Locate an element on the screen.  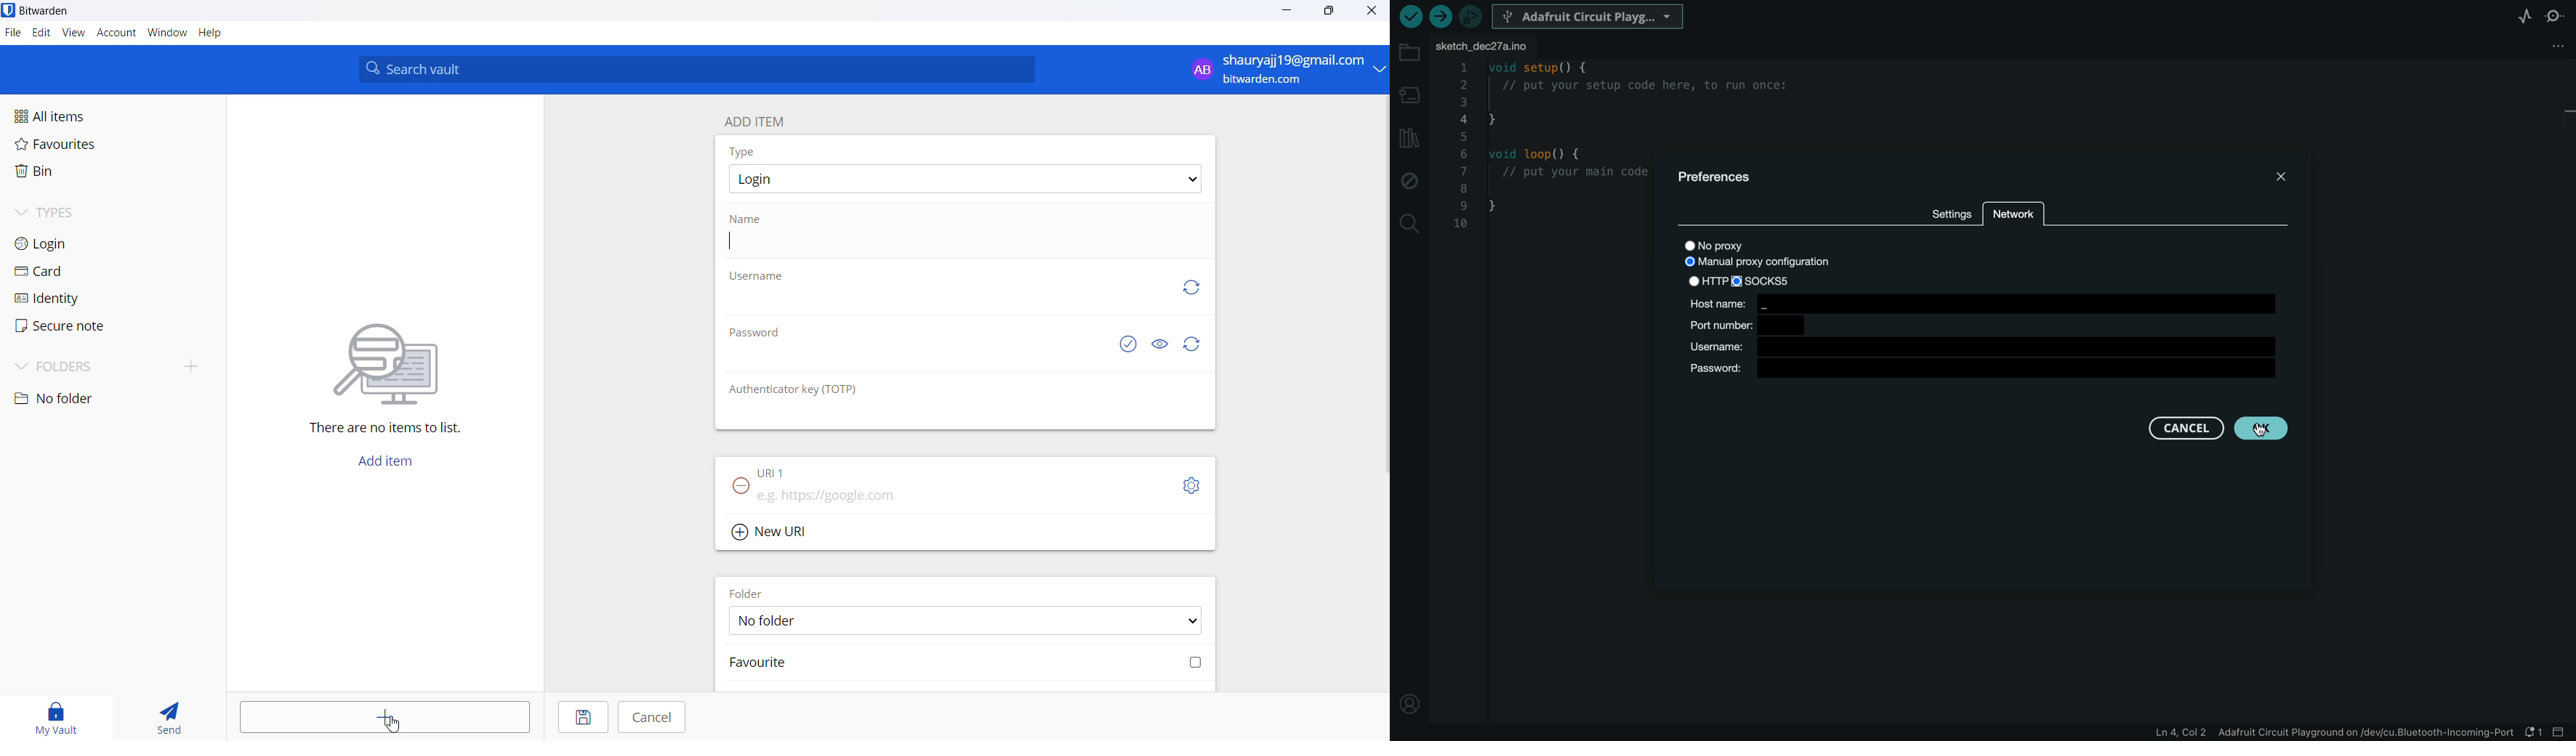
edit is located at coordinates (41, 34).